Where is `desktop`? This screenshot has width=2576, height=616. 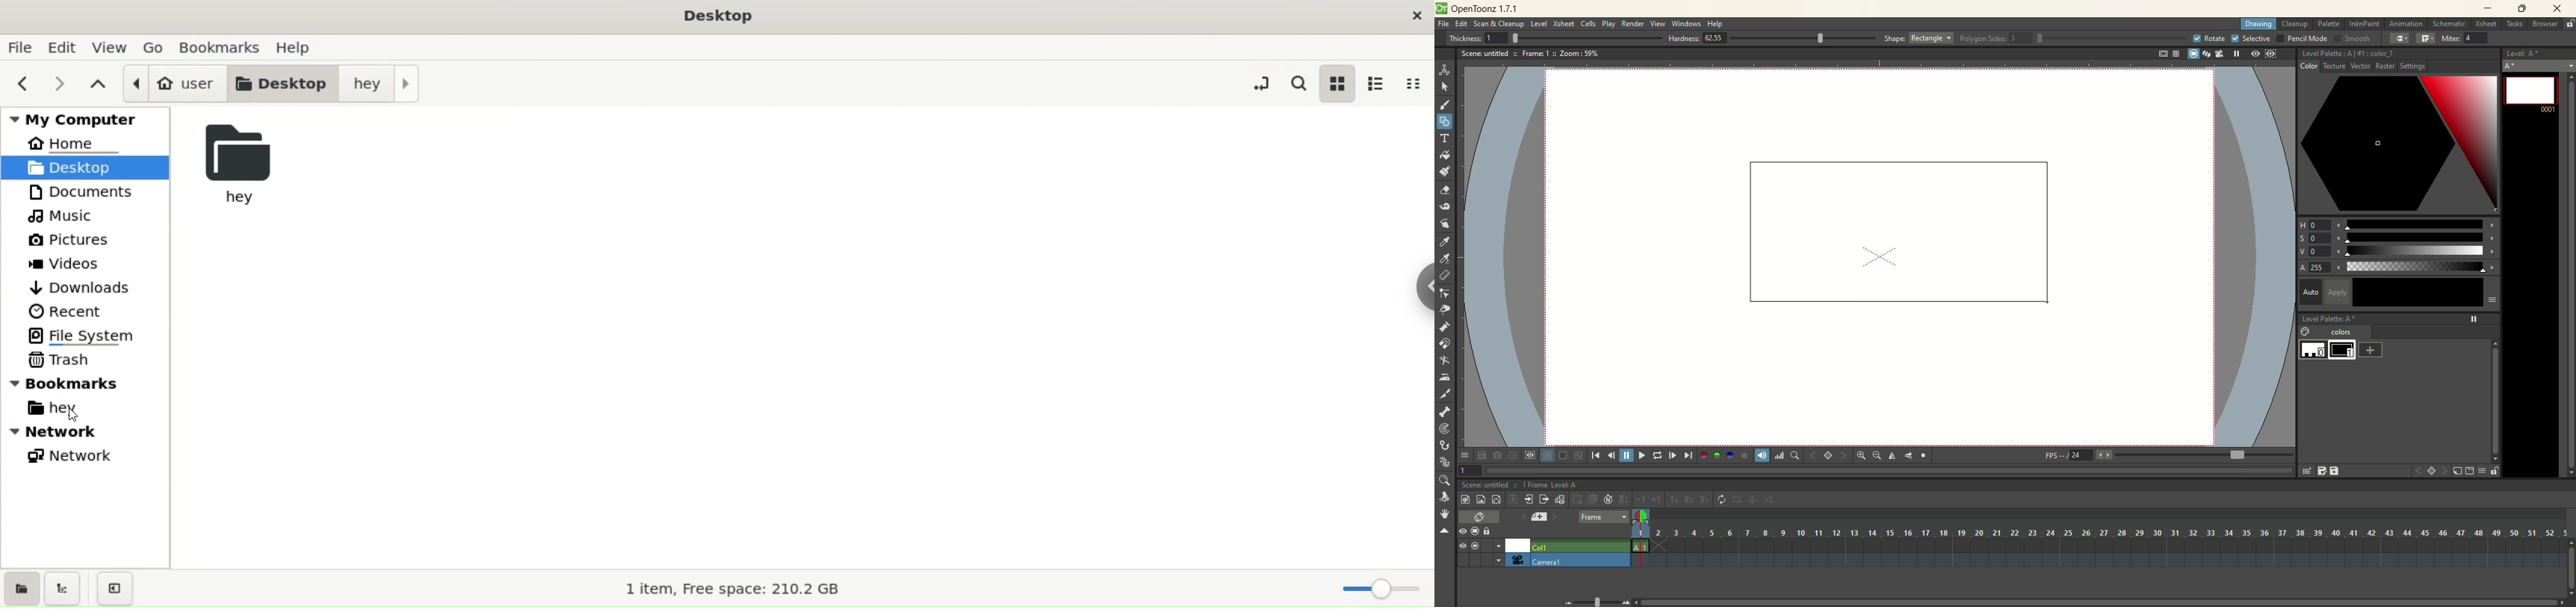
desktop is located at coordinates (91, 168).